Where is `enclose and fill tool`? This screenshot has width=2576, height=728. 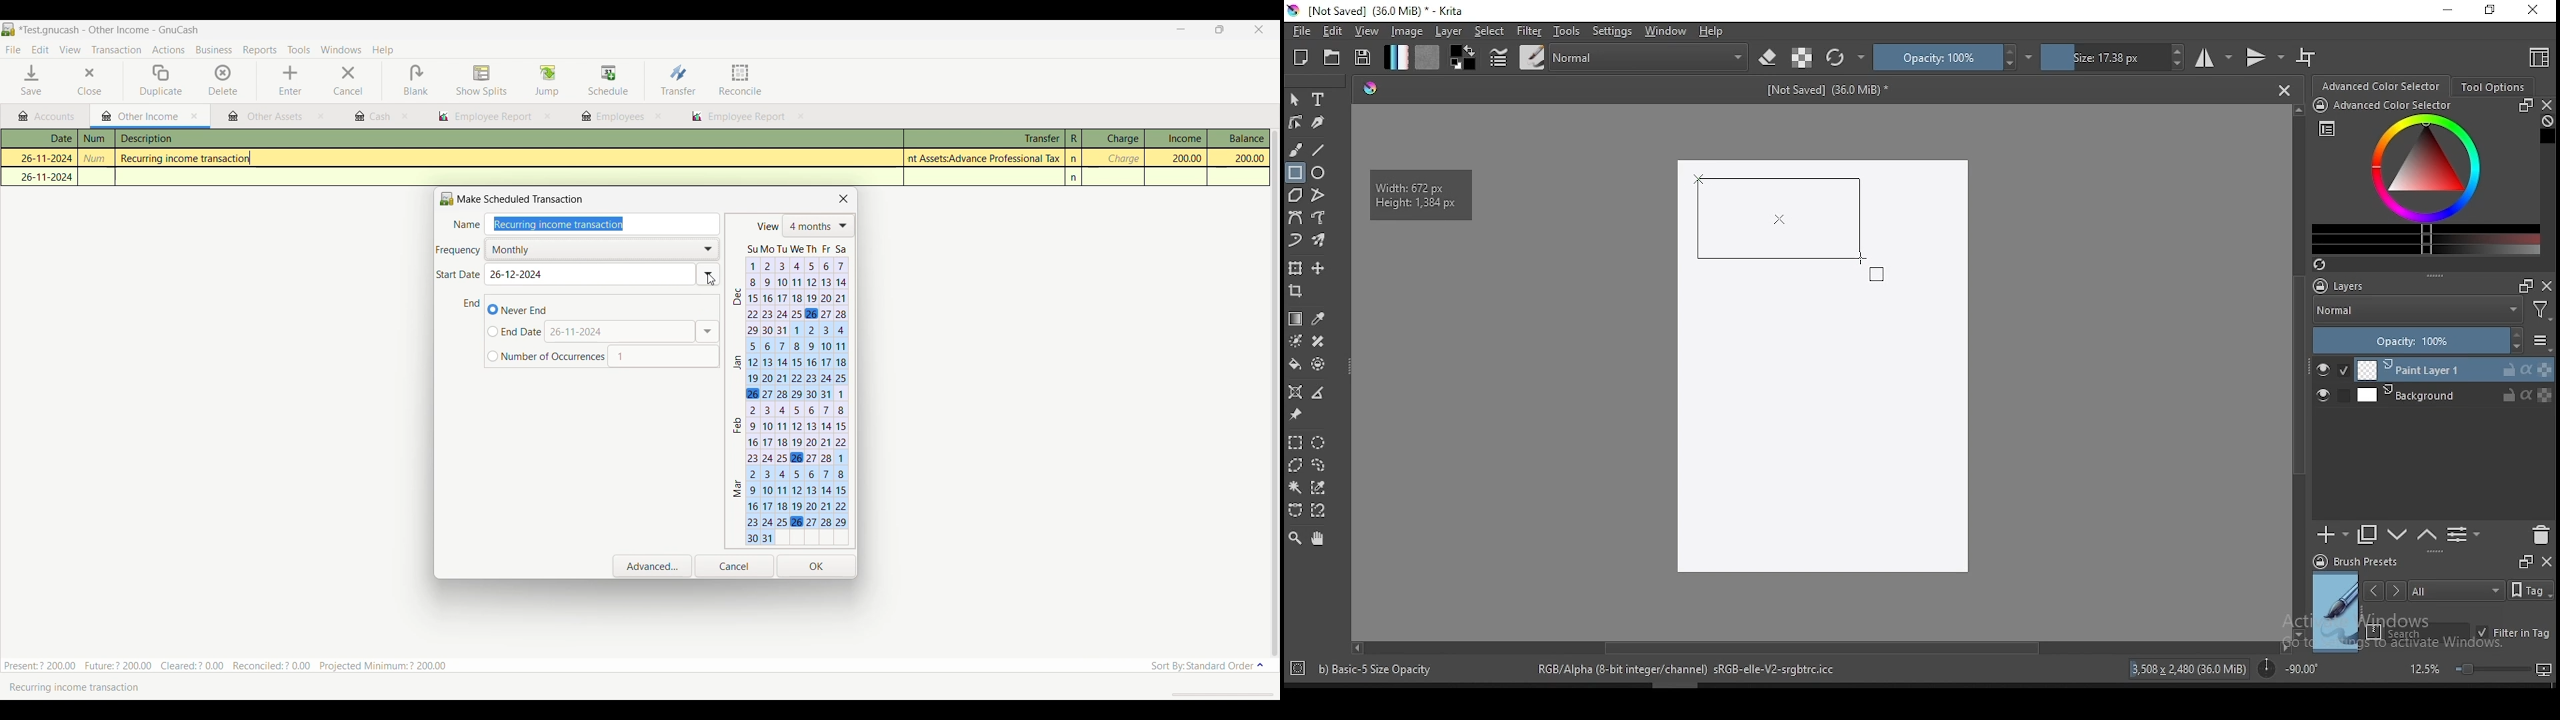
enclose and fill tool is located at coordinates (1318, 364).